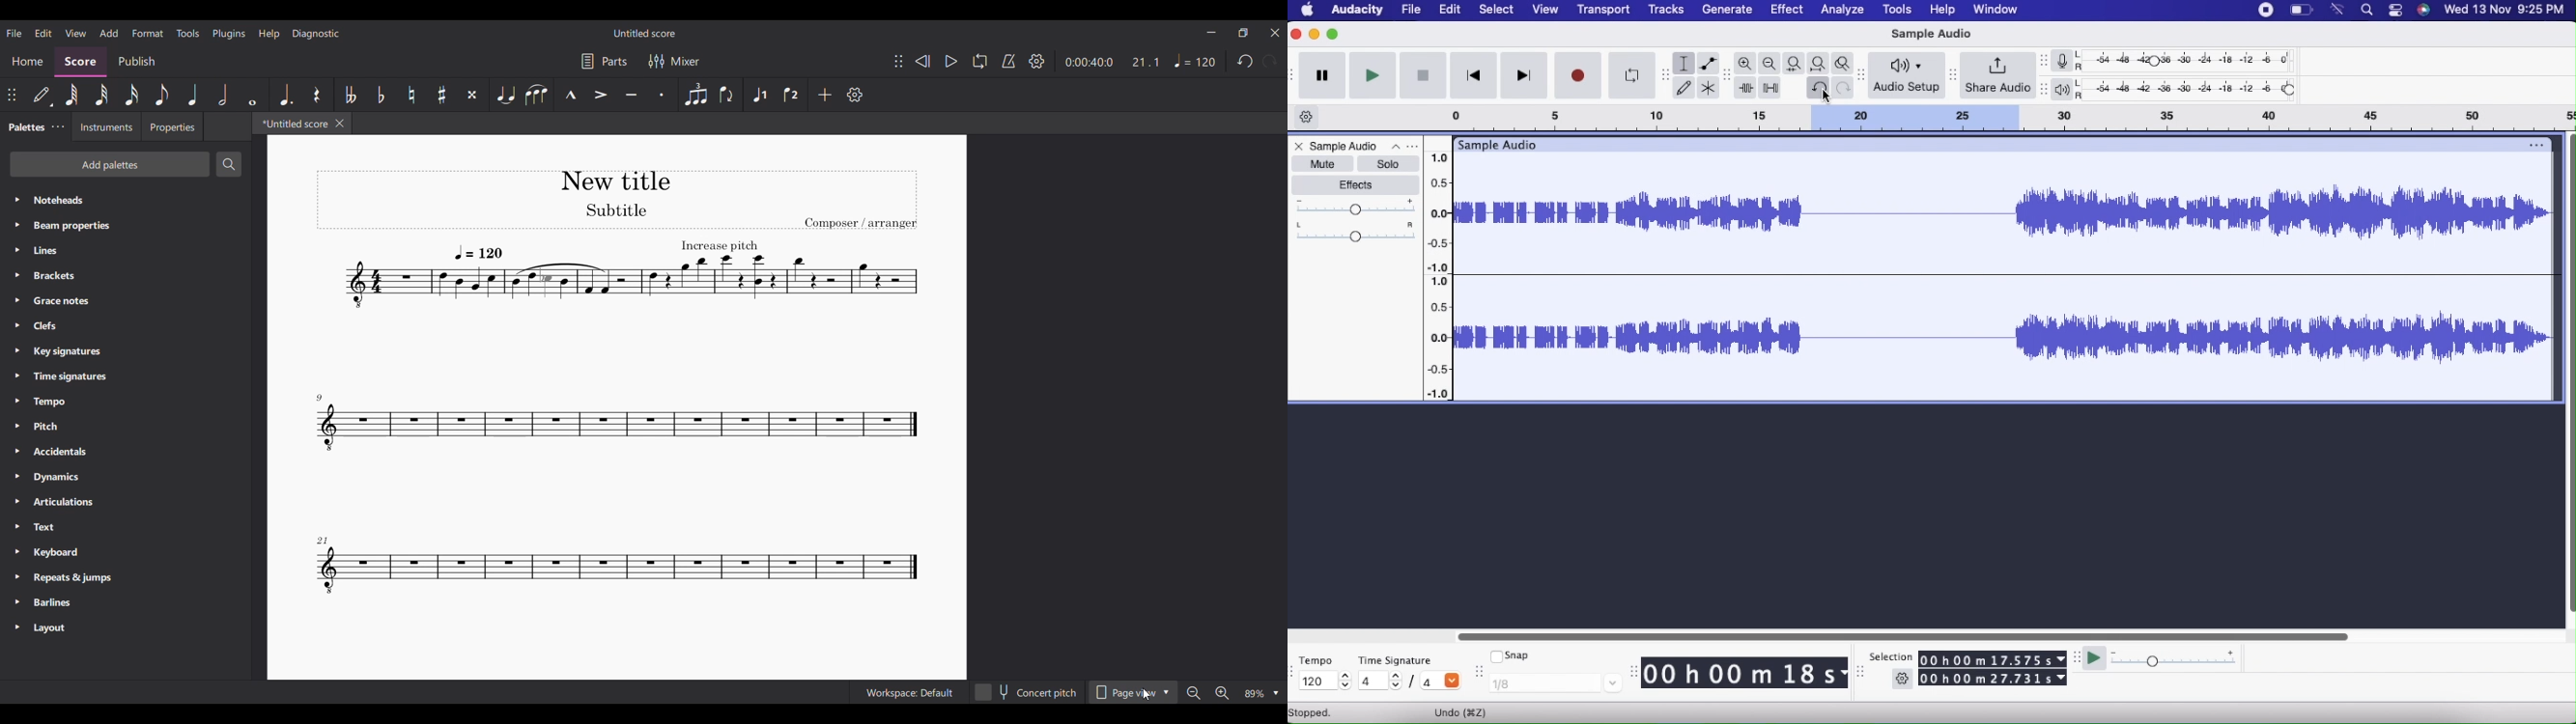  Describe the element at coordinates (1009, 61) in the screenshot. I see `Metronome` at that location.